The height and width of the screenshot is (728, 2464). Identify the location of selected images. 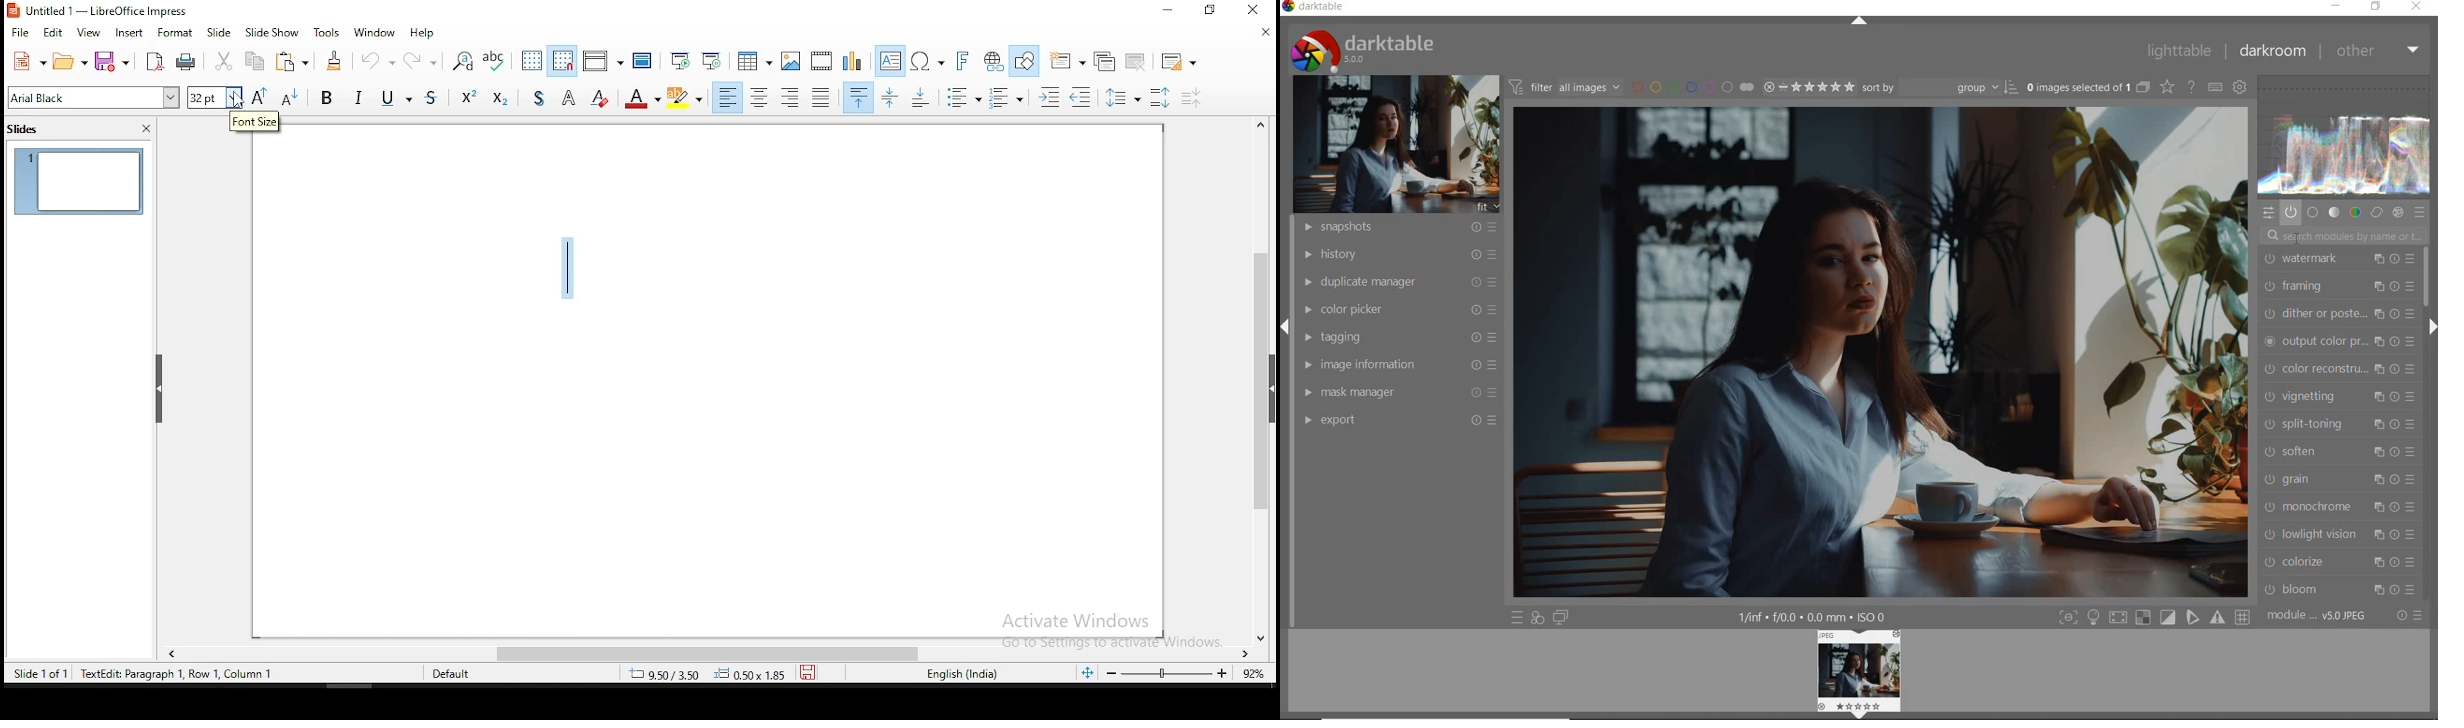
(2077, 87).